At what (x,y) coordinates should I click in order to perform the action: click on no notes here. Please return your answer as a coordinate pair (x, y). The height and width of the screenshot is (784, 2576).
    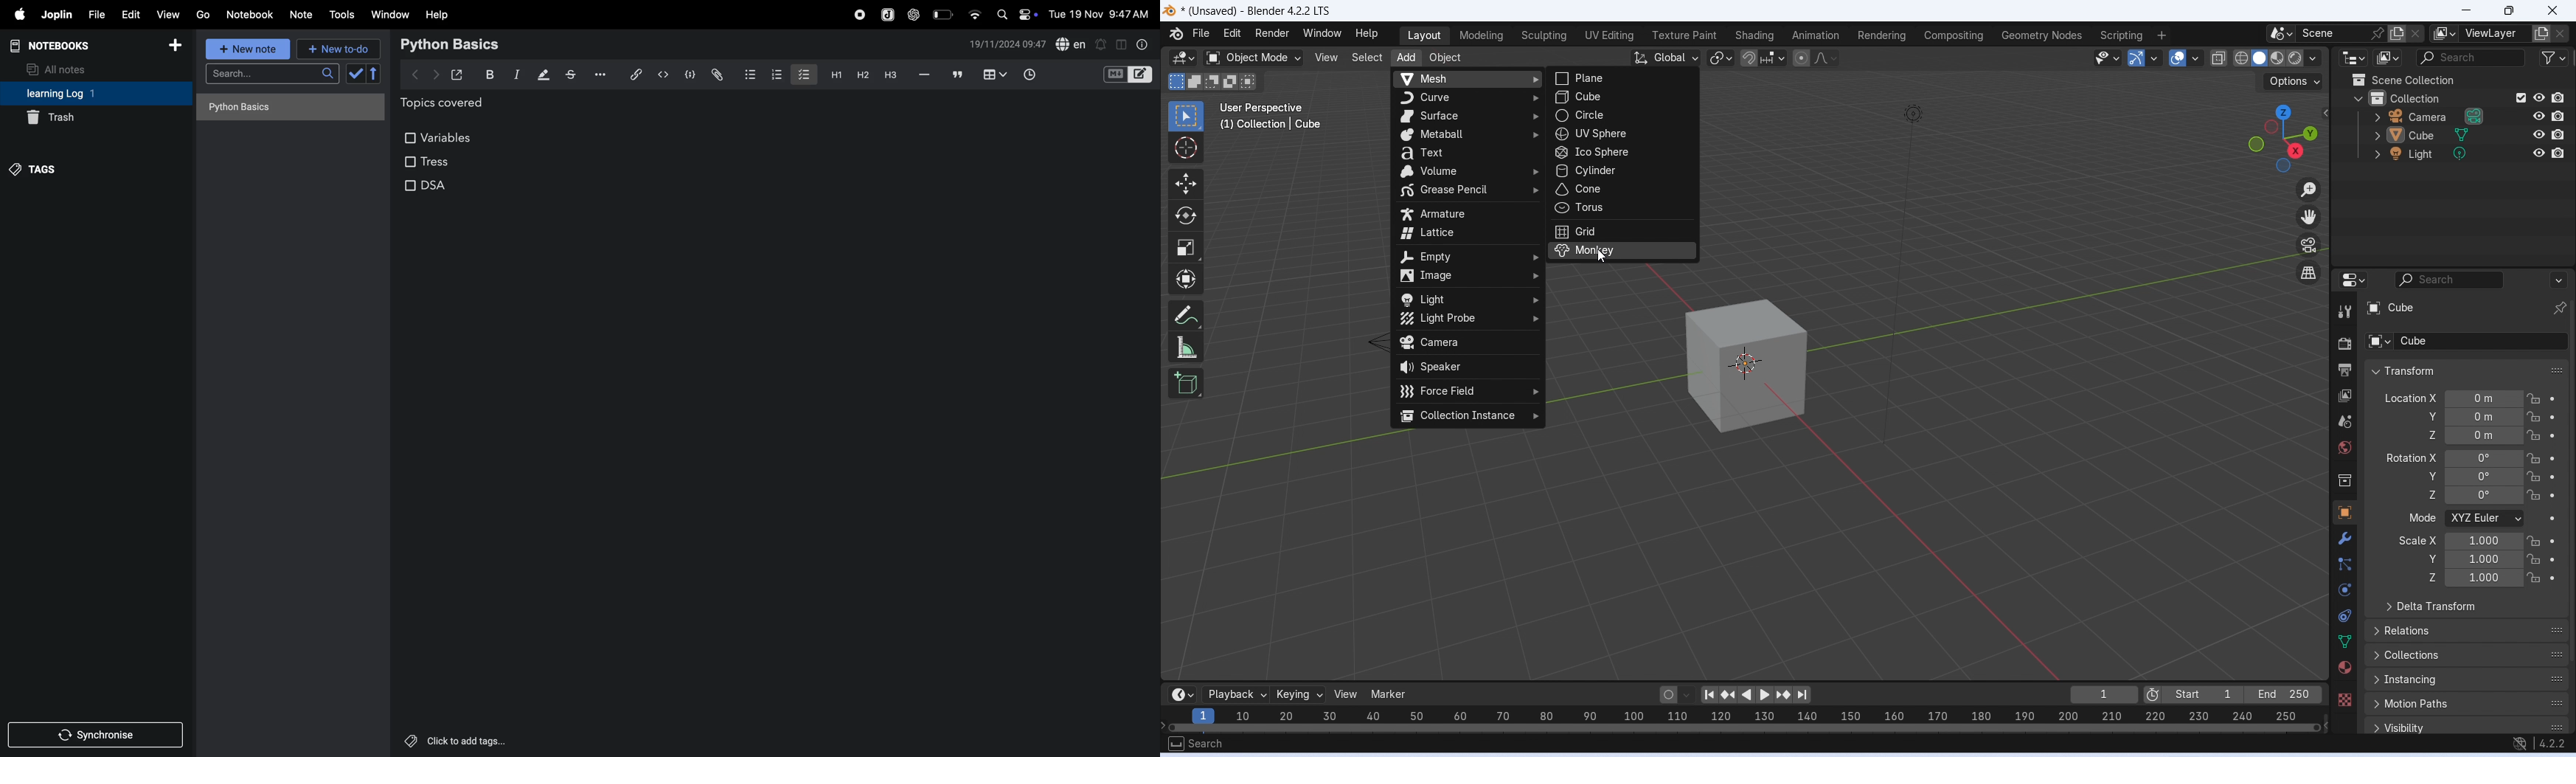
    Looking at the image, I should click on (287, 110).